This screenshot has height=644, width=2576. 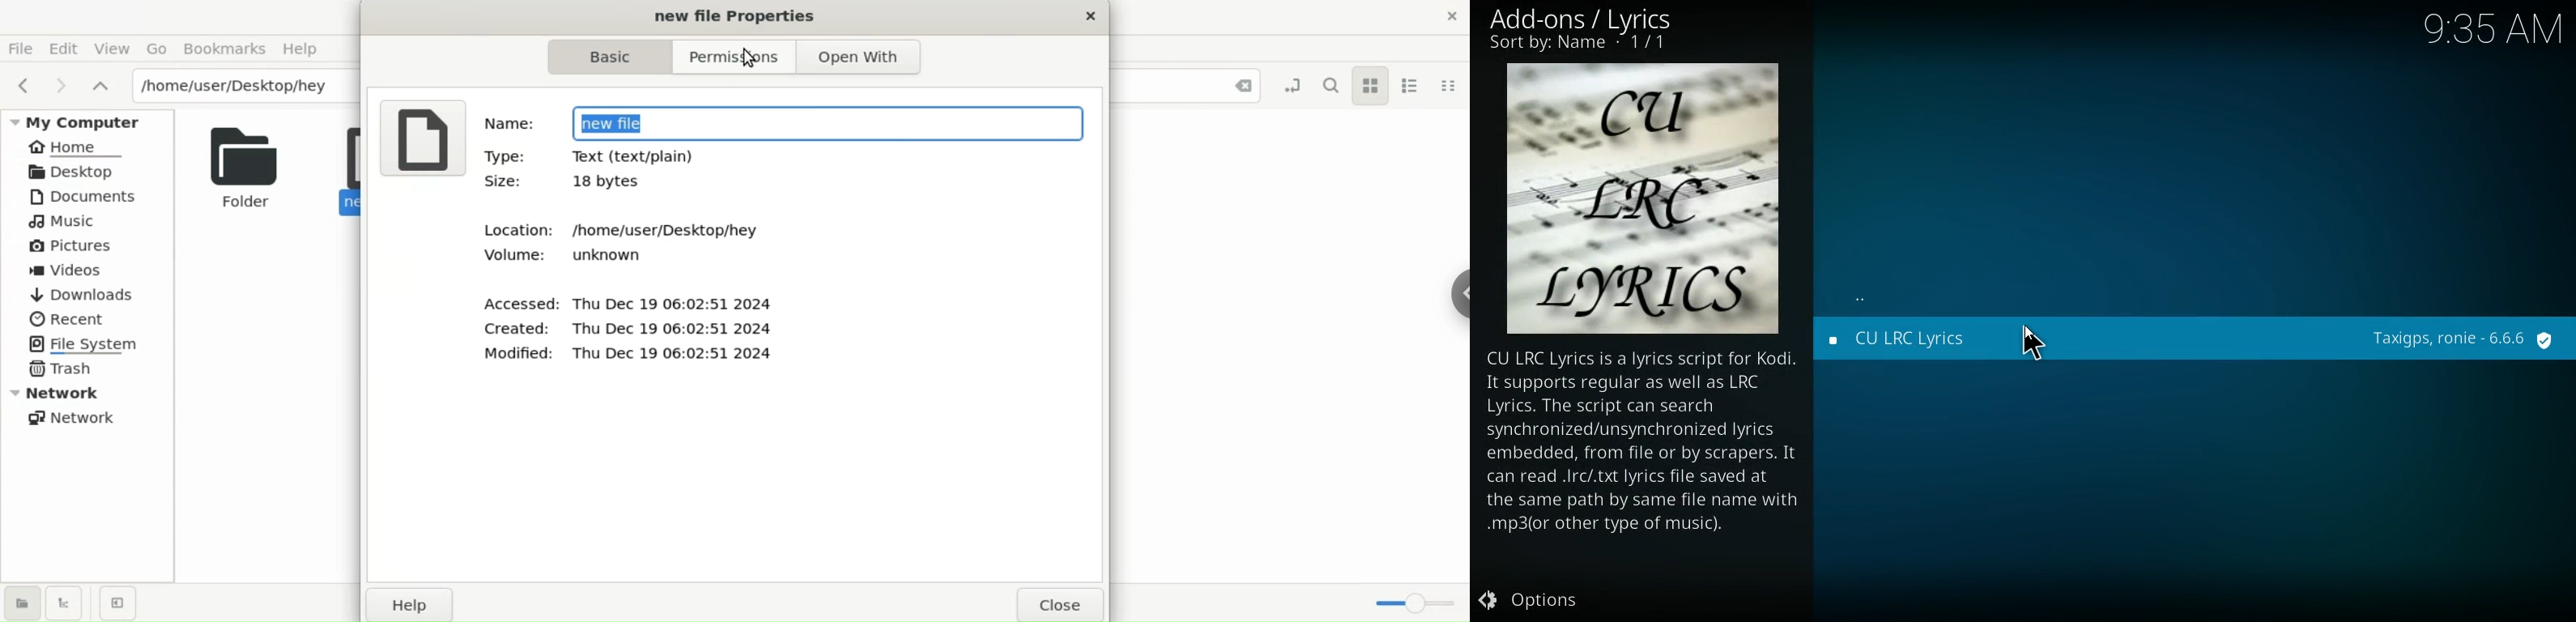 What do you see at coordinates (21, 47) in the screenshot?
I see `File` at bounding box center [21, 47].